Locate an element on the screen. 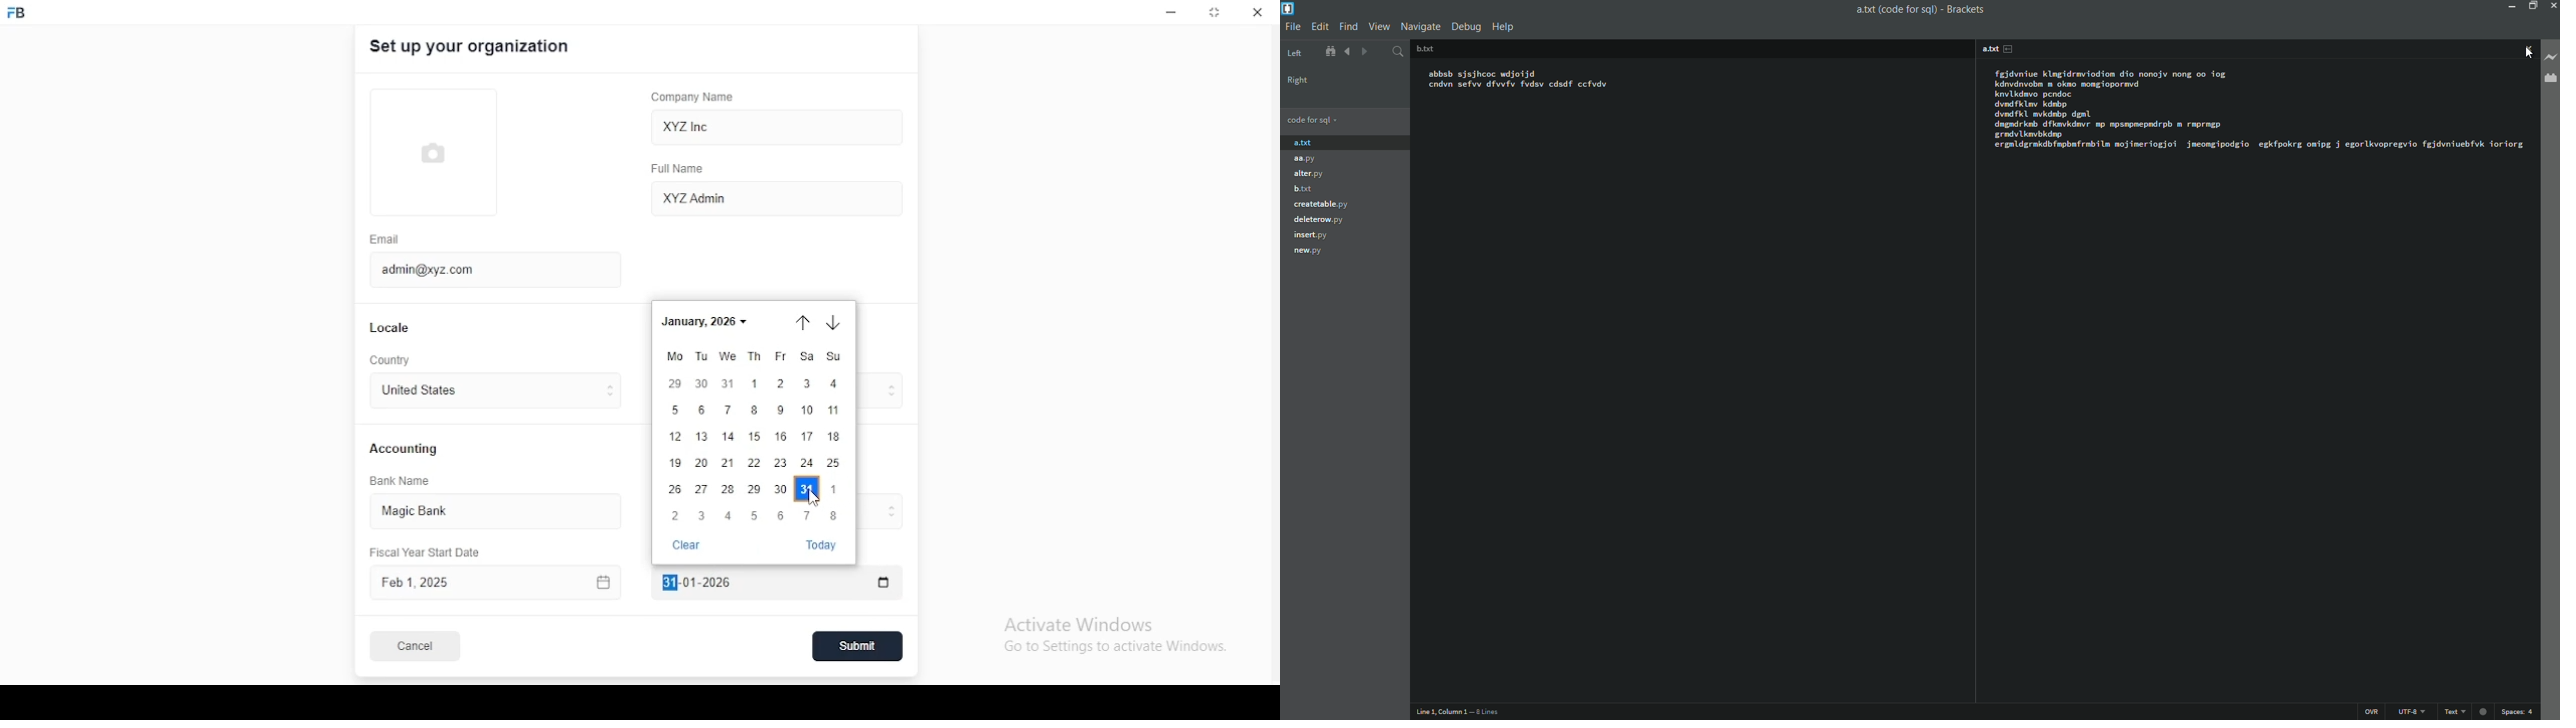 The width and height of the screenshot is (2576, 728). we is located at coordinates (728, 357).